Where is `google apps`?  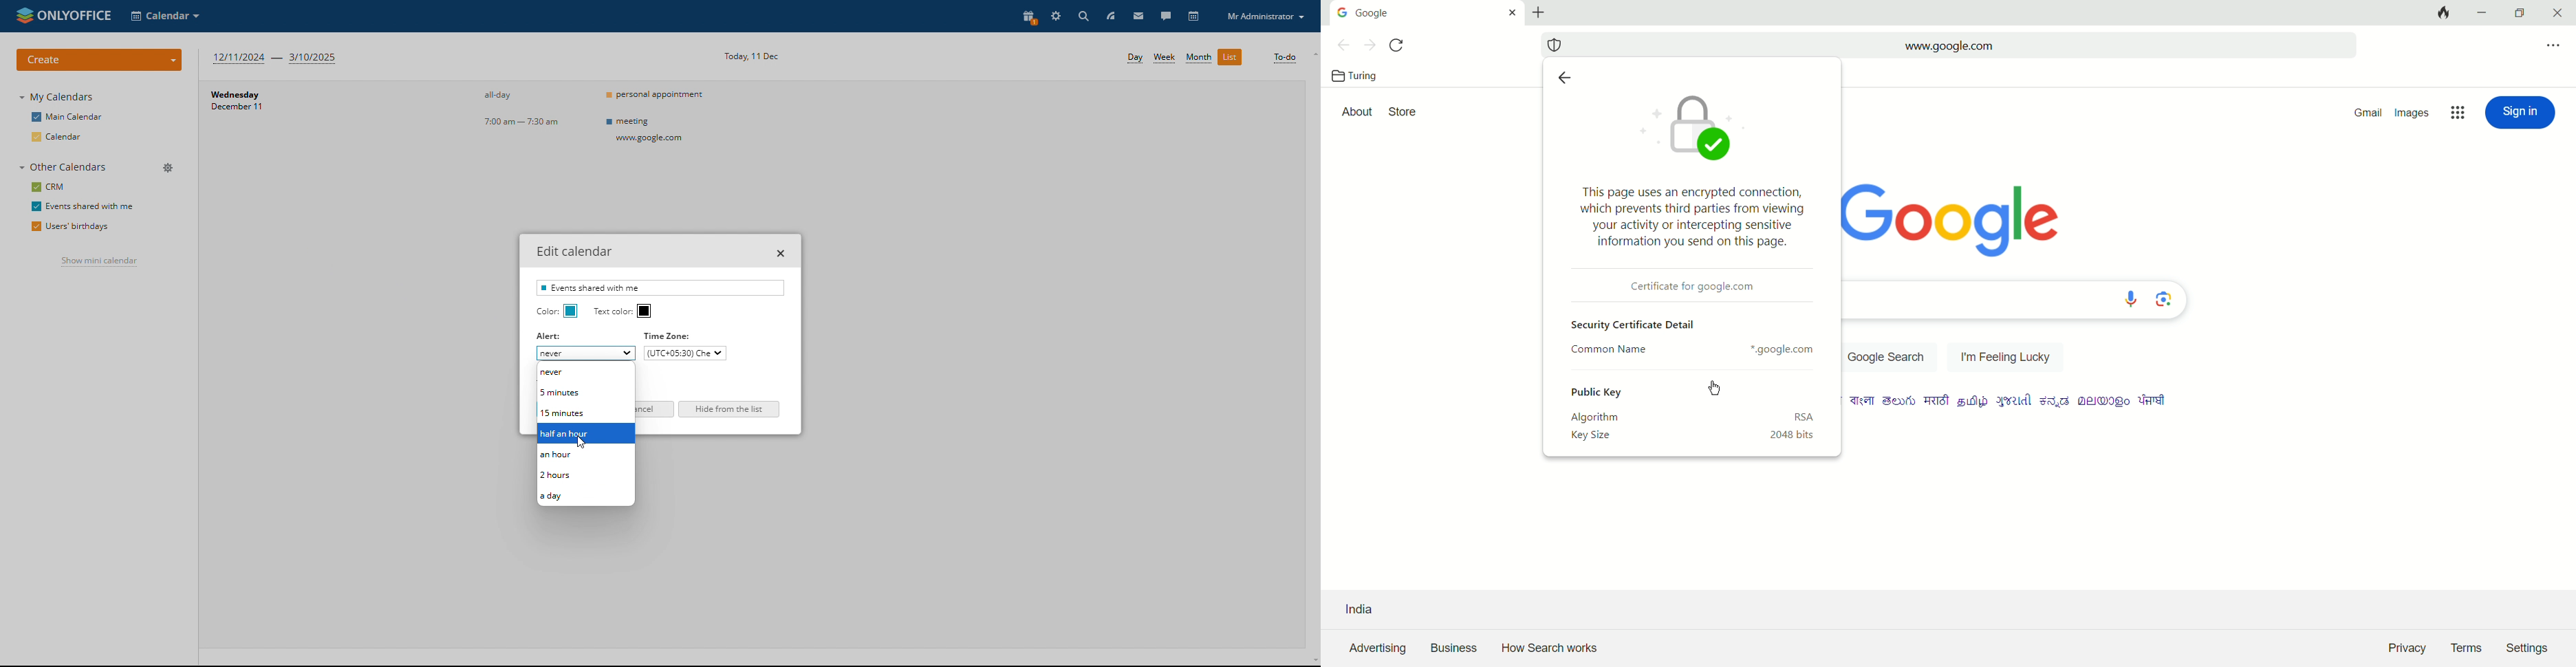 google apps is located at coordinates (2456, 112).